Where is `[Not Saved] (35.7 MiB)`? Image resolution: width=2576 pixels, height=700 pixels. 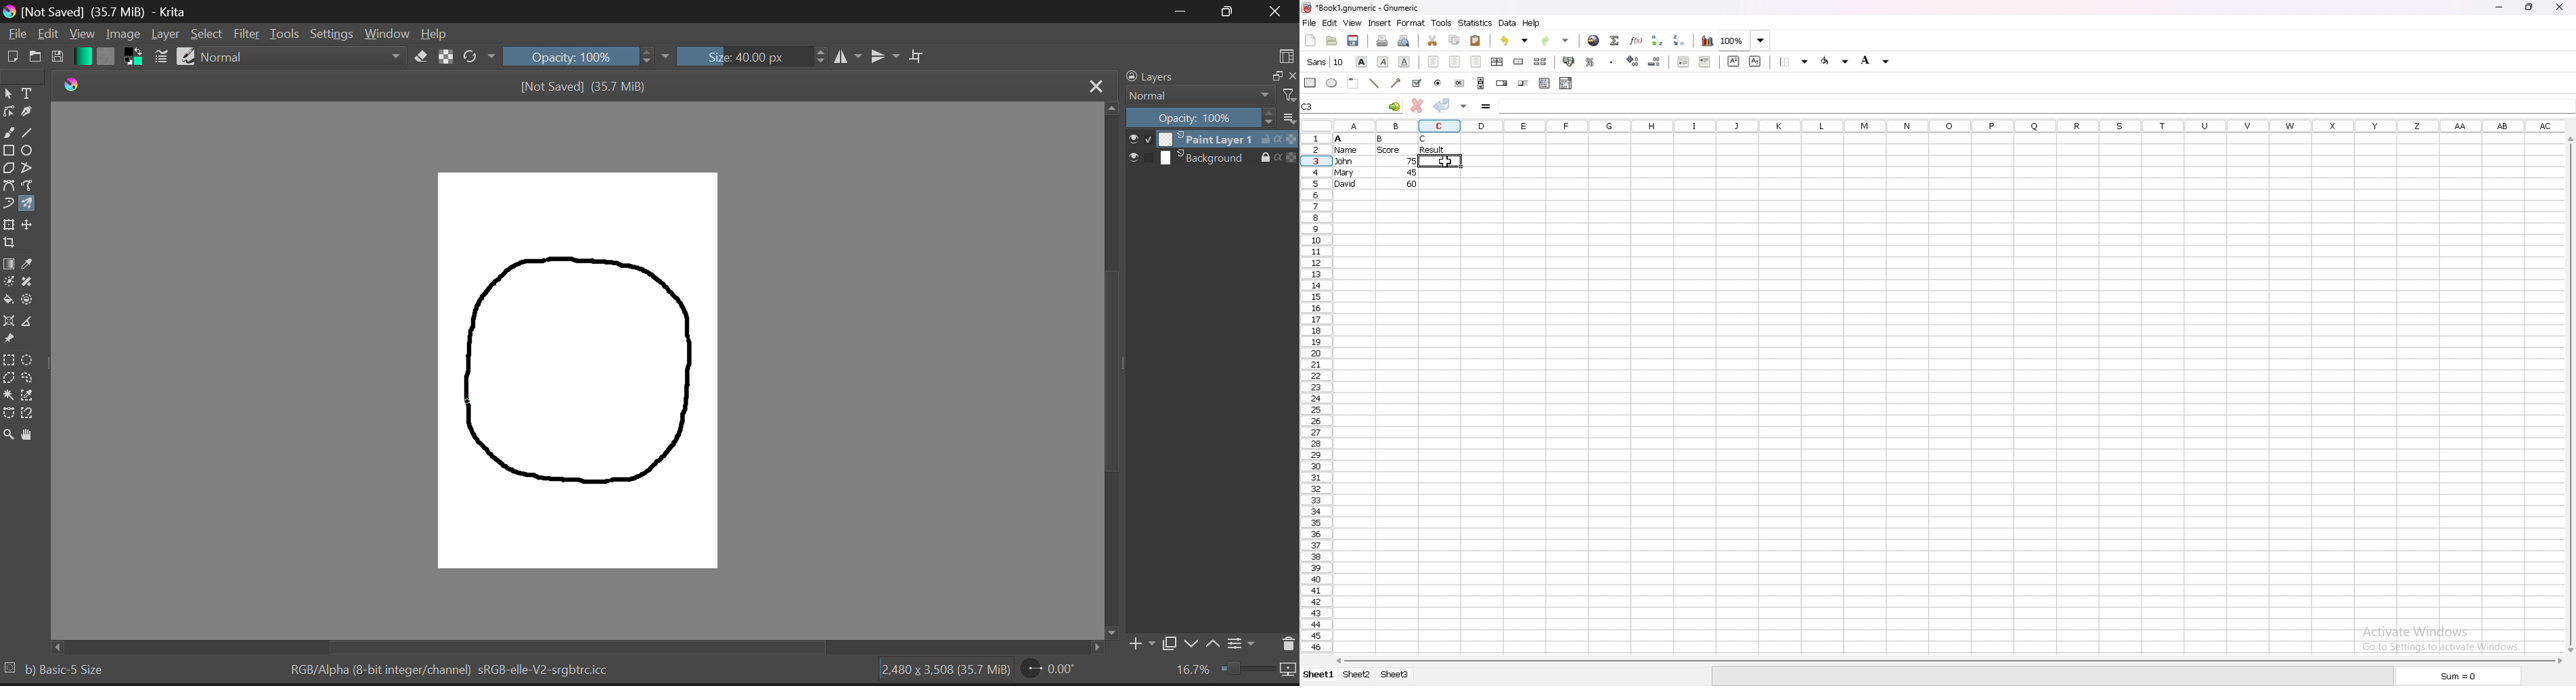
[Not Saved] (35.7 MiB) is located at coordinates (585, 88).